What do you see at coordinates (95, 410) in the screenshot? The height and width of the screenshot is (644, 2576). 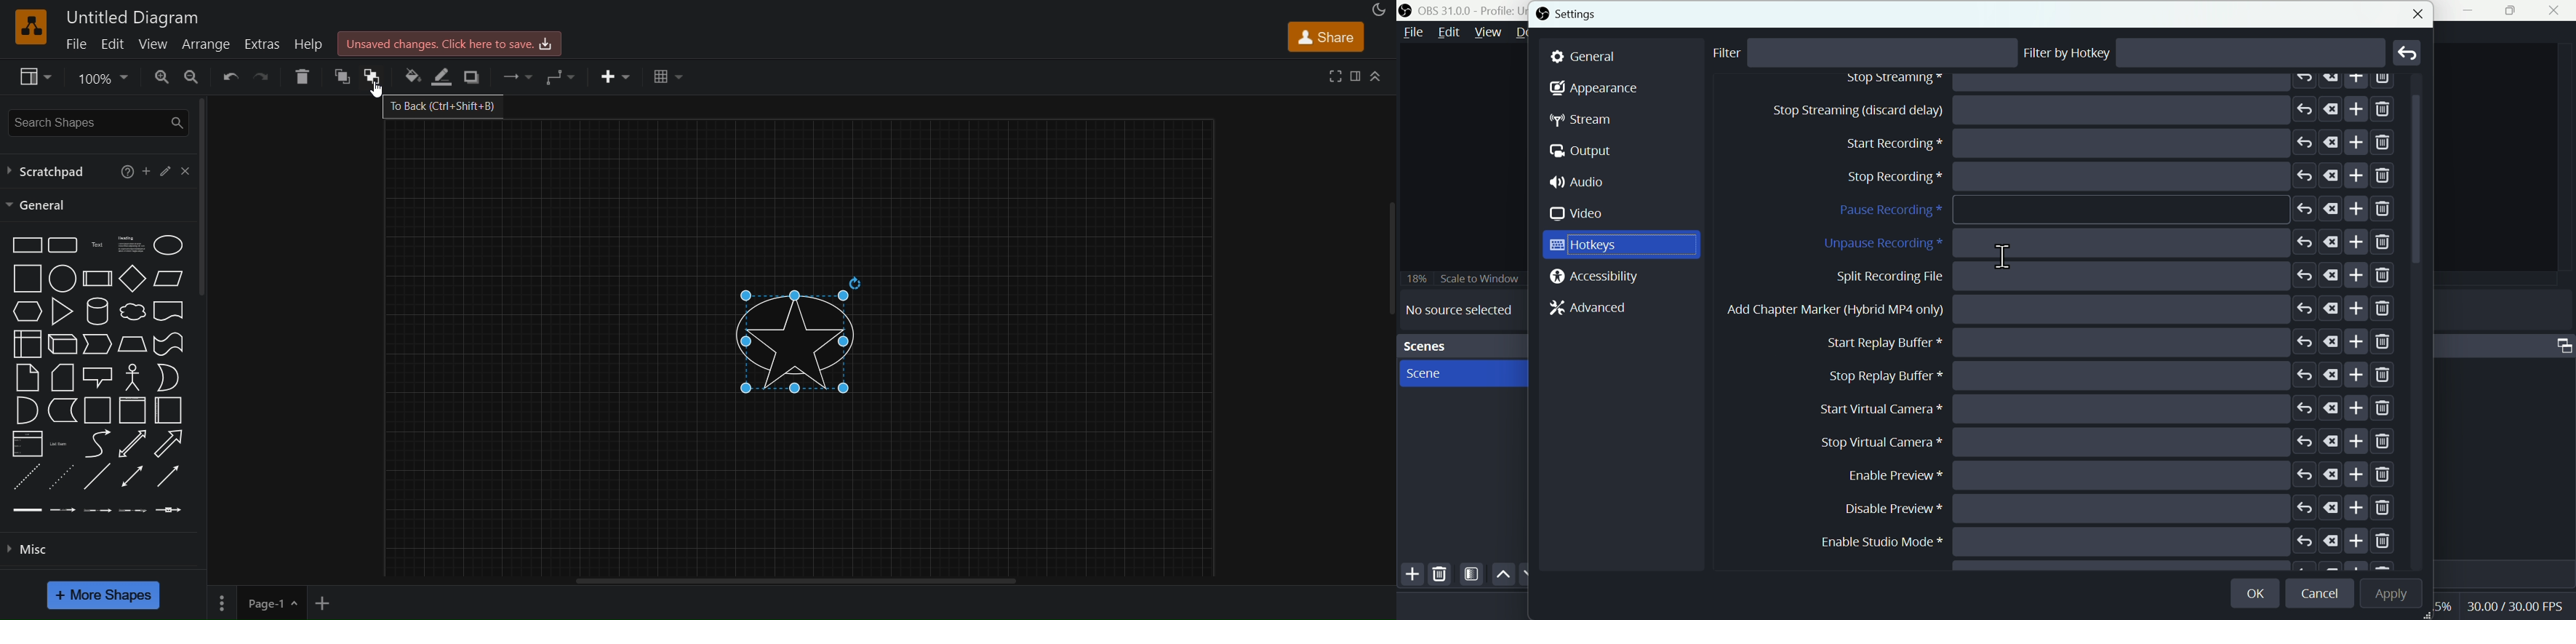 I see `container` at bounding box center [95, 410].